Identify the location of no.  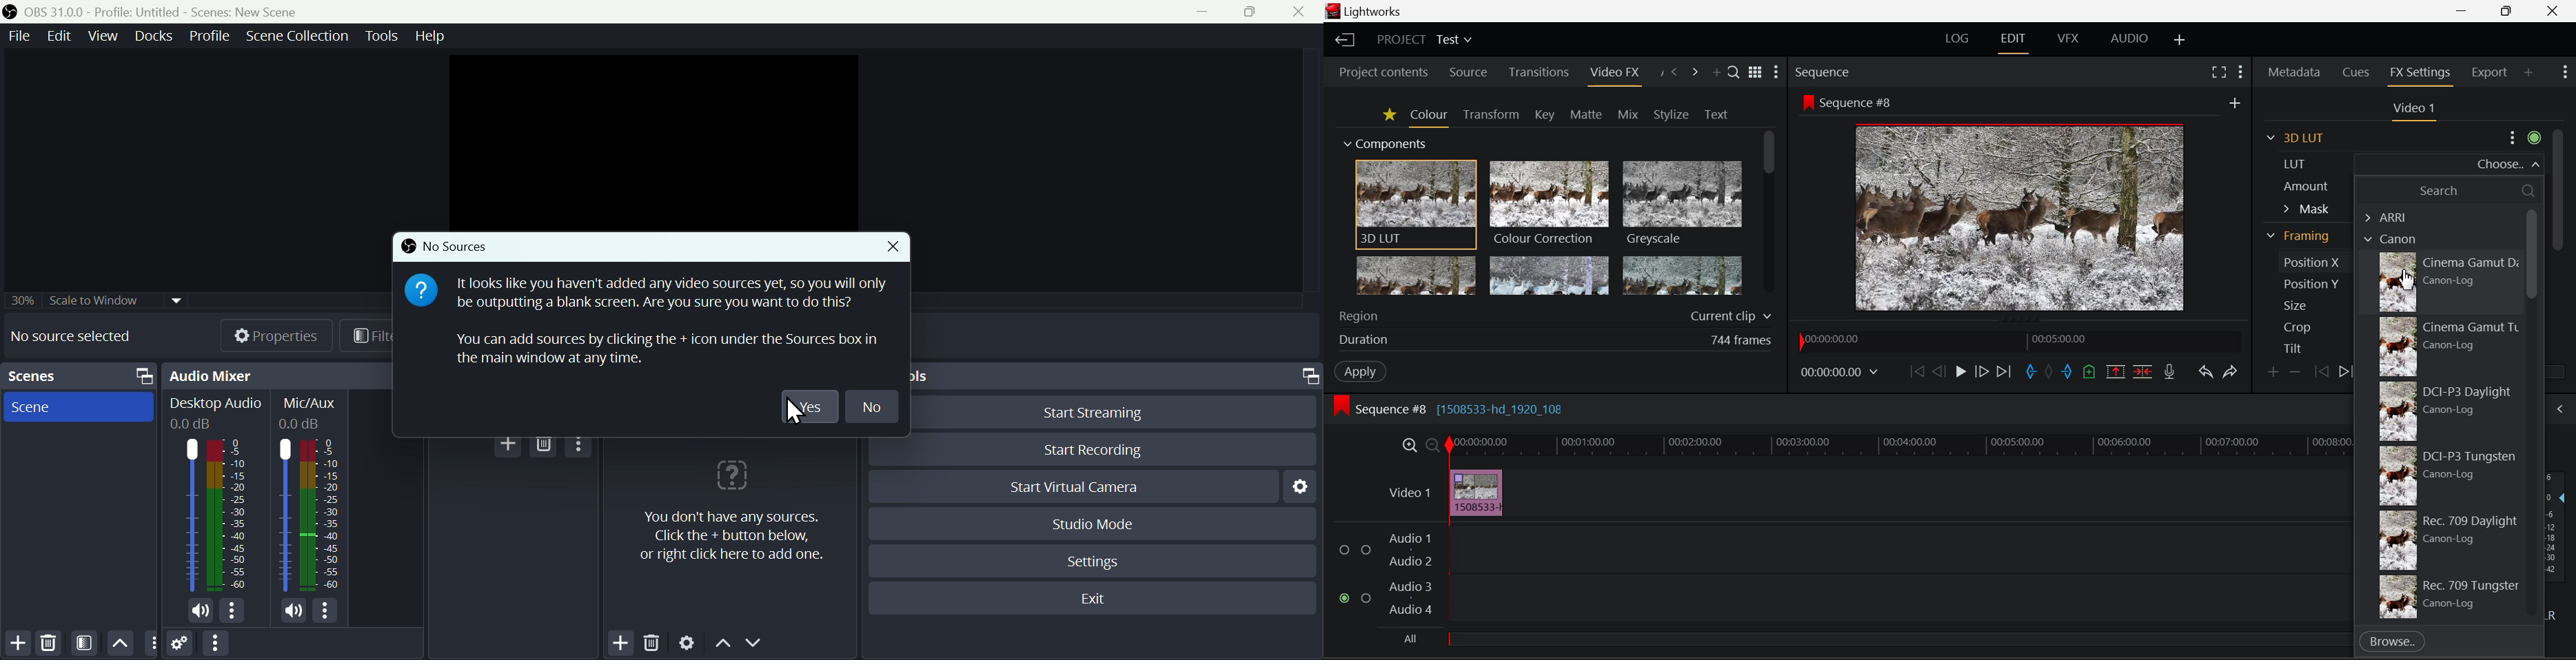
(873, 406).